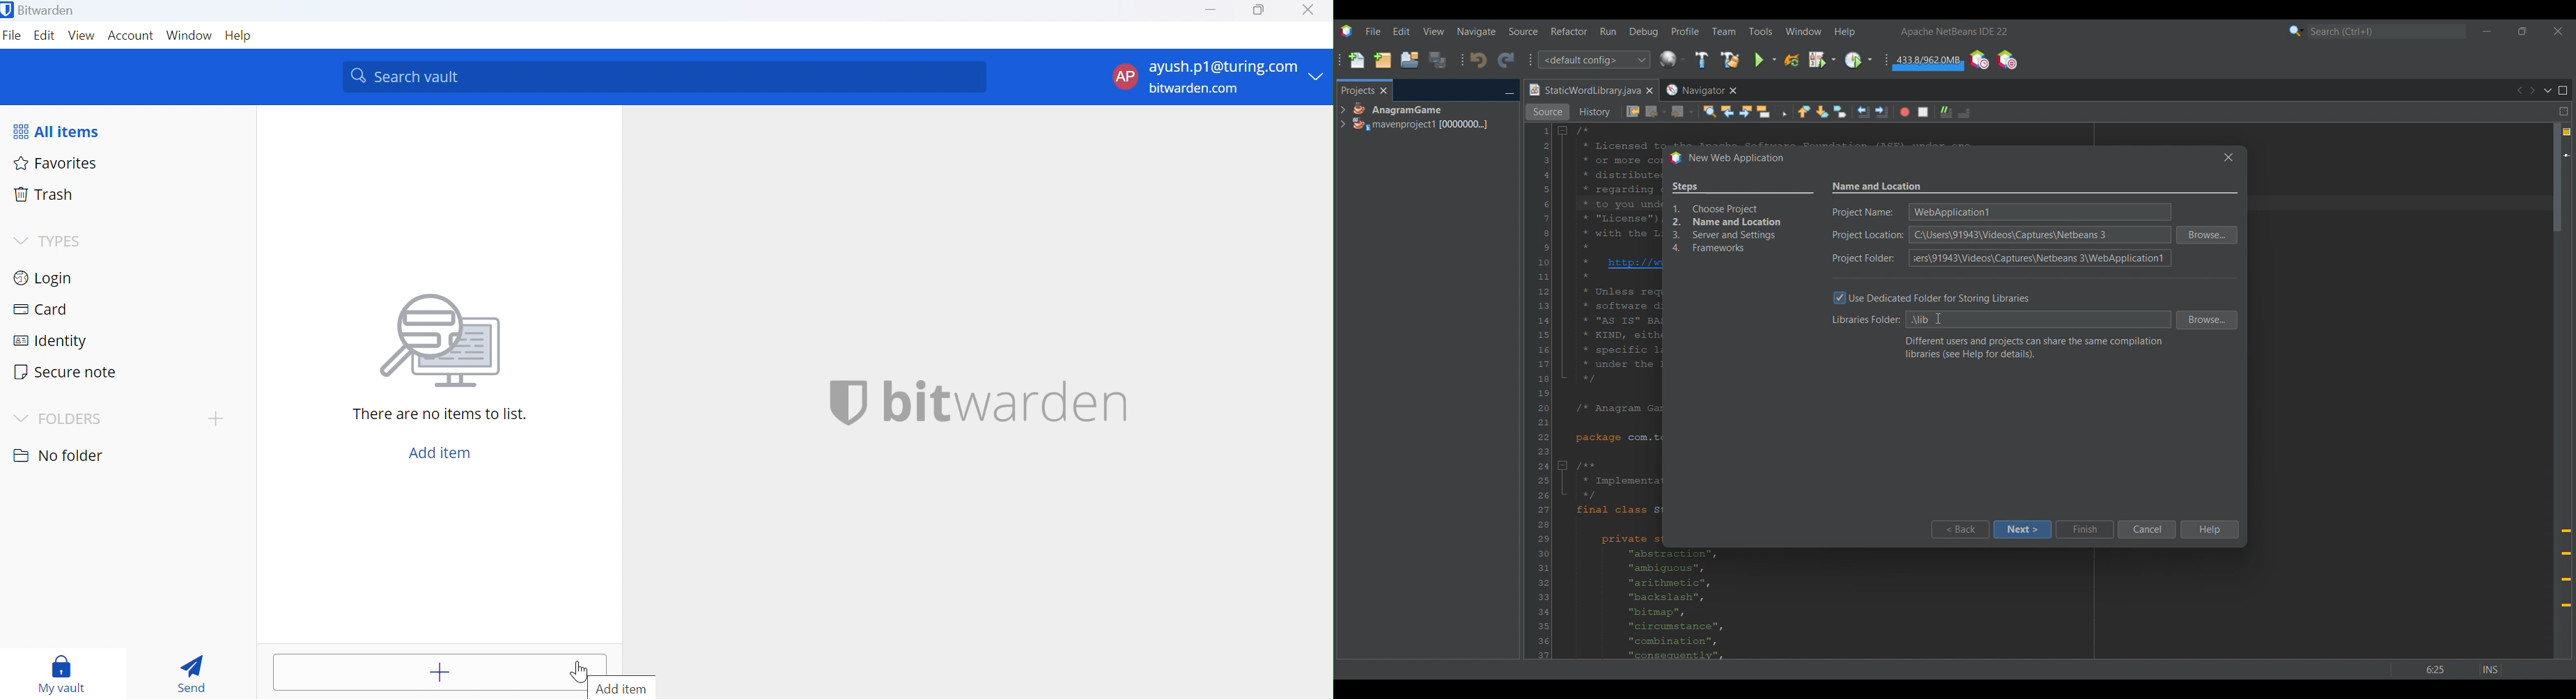  What do you see at coordinates (13, 38) in the screenshot?
I see `File` at bounding box center [13, 38].